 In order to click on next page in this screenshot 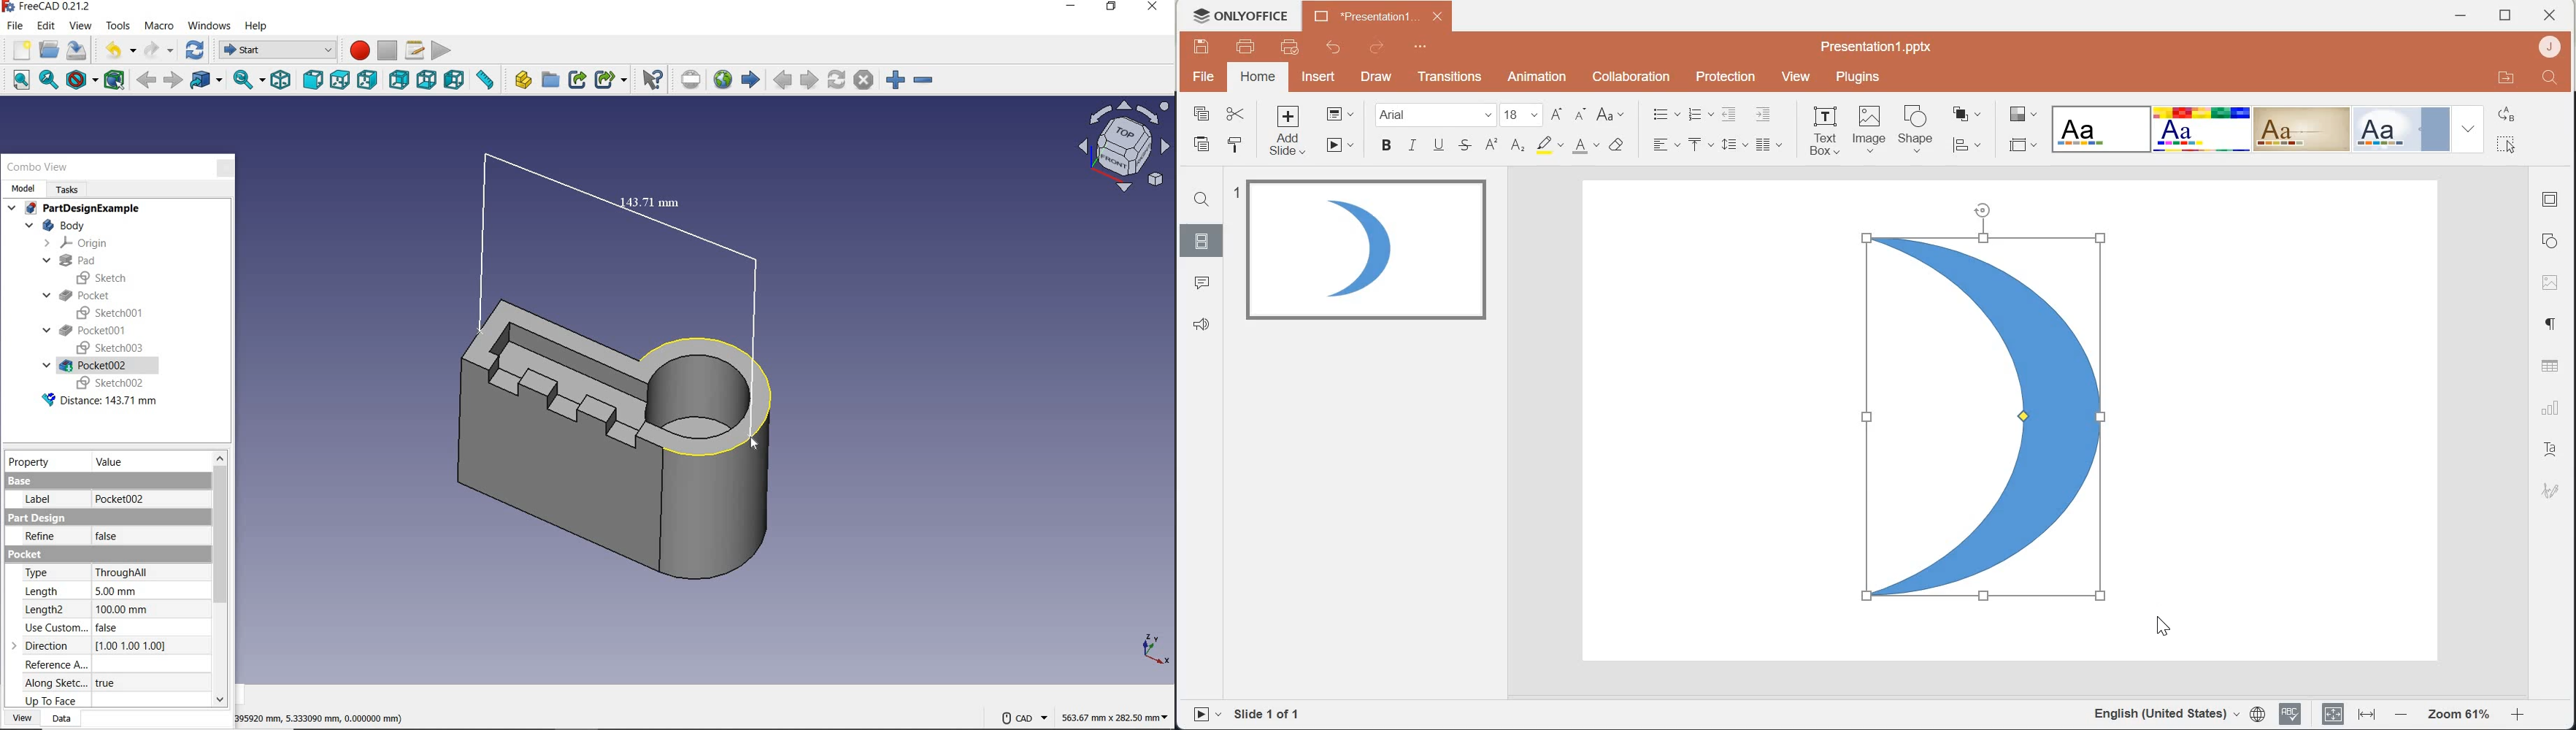, I will do `click(808, 80)`.